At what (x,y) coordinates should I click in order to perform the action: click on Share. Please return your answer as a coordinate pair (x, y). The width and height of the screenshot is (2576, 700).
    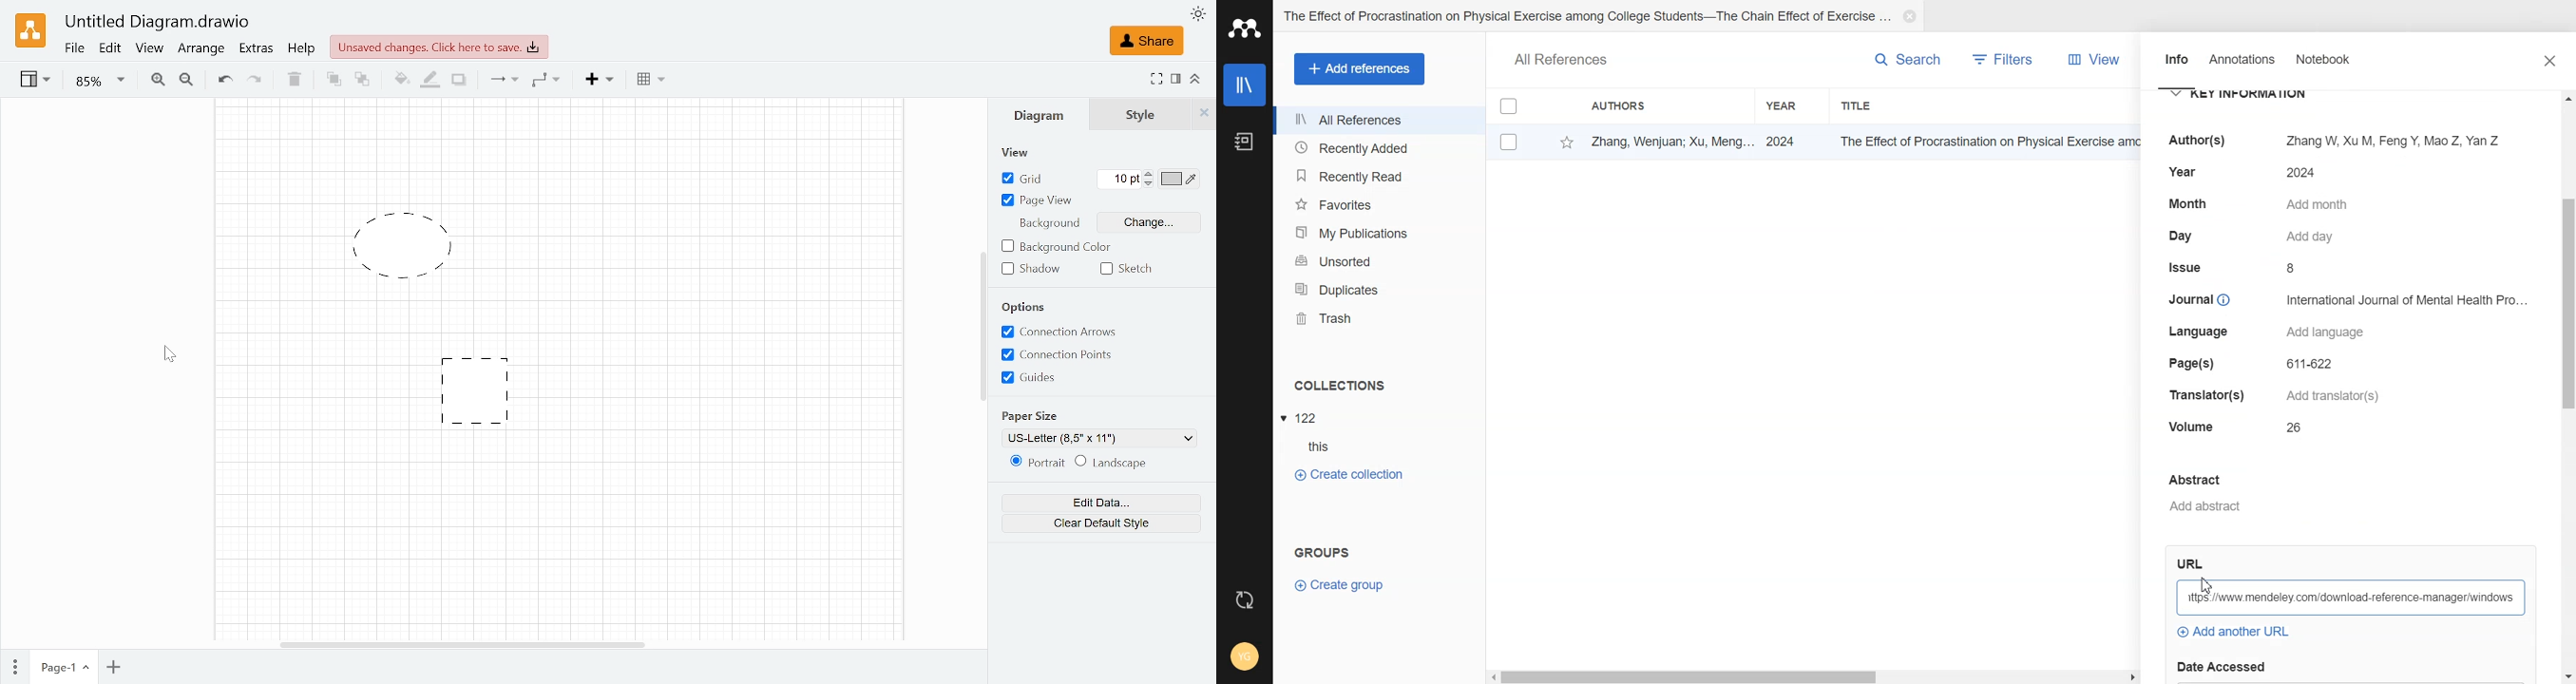
    Looking at the image, I should click on (1146, 41).